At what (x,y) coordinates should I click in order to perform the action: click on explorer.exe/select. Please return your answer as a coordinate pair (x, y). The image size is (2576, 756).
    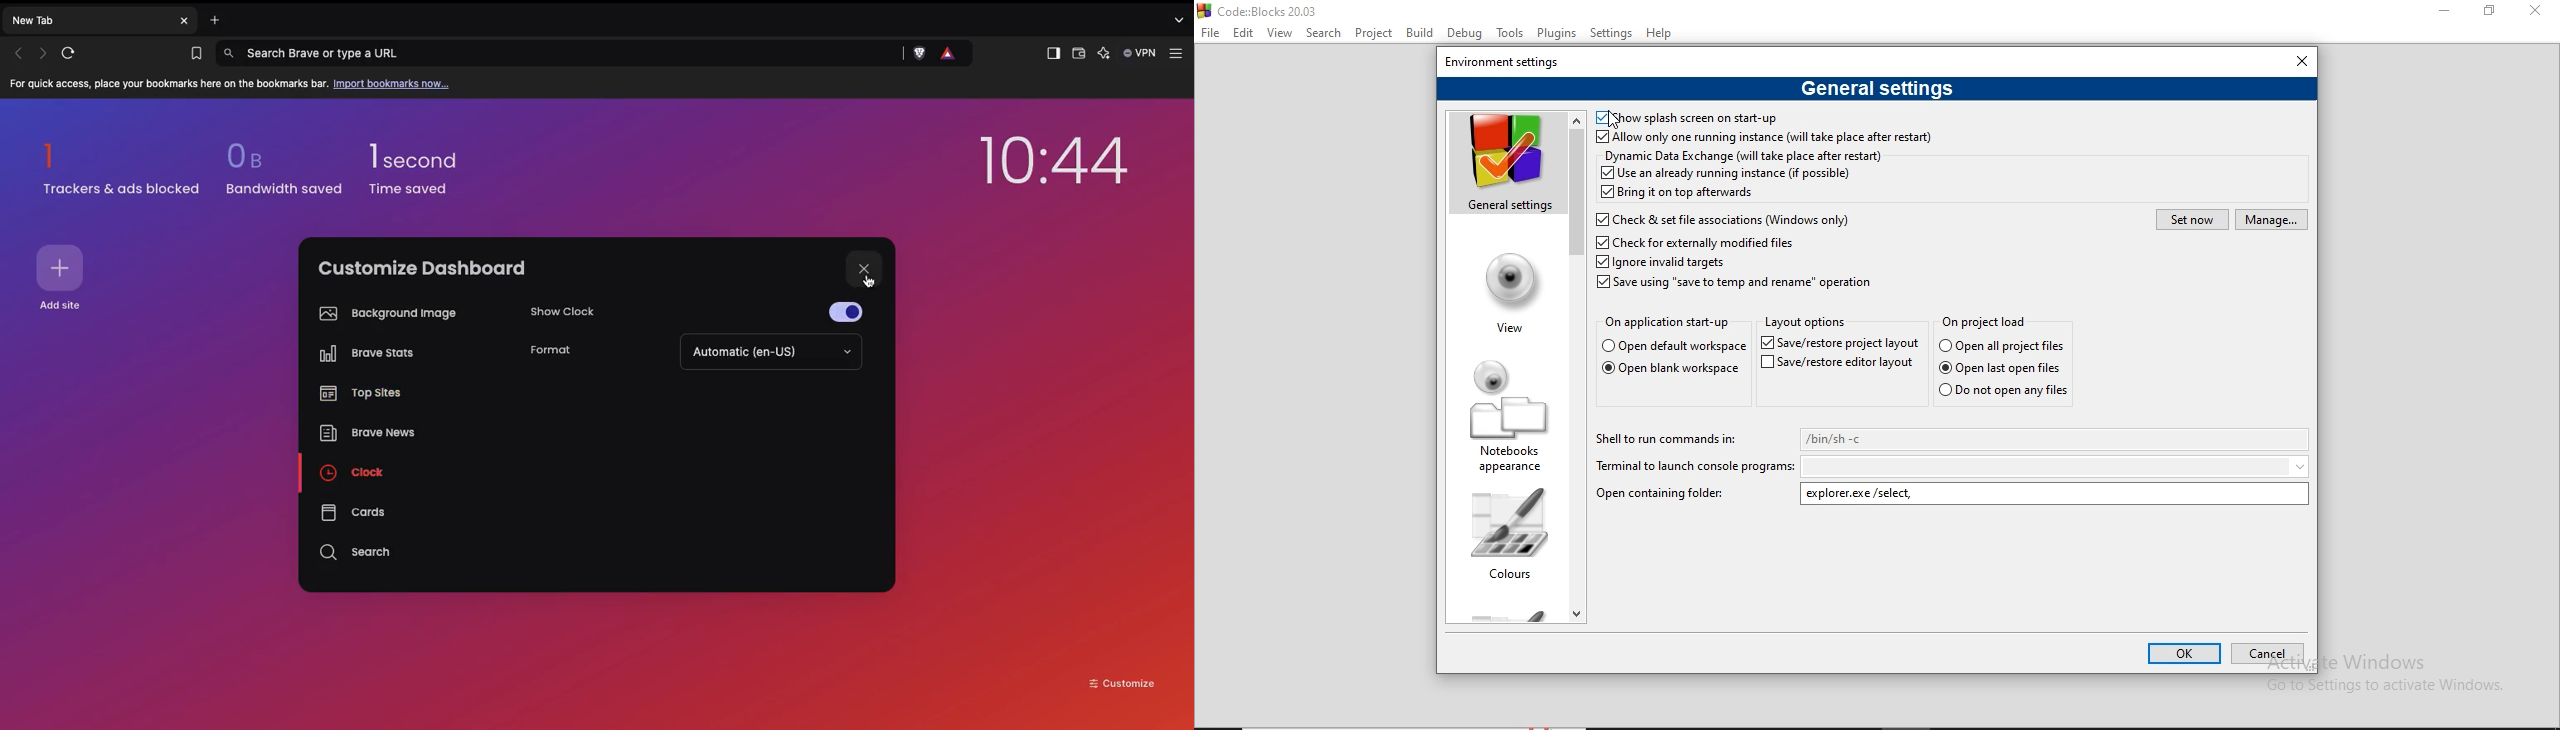
    Looking at the image, I should click on (2057, 493).